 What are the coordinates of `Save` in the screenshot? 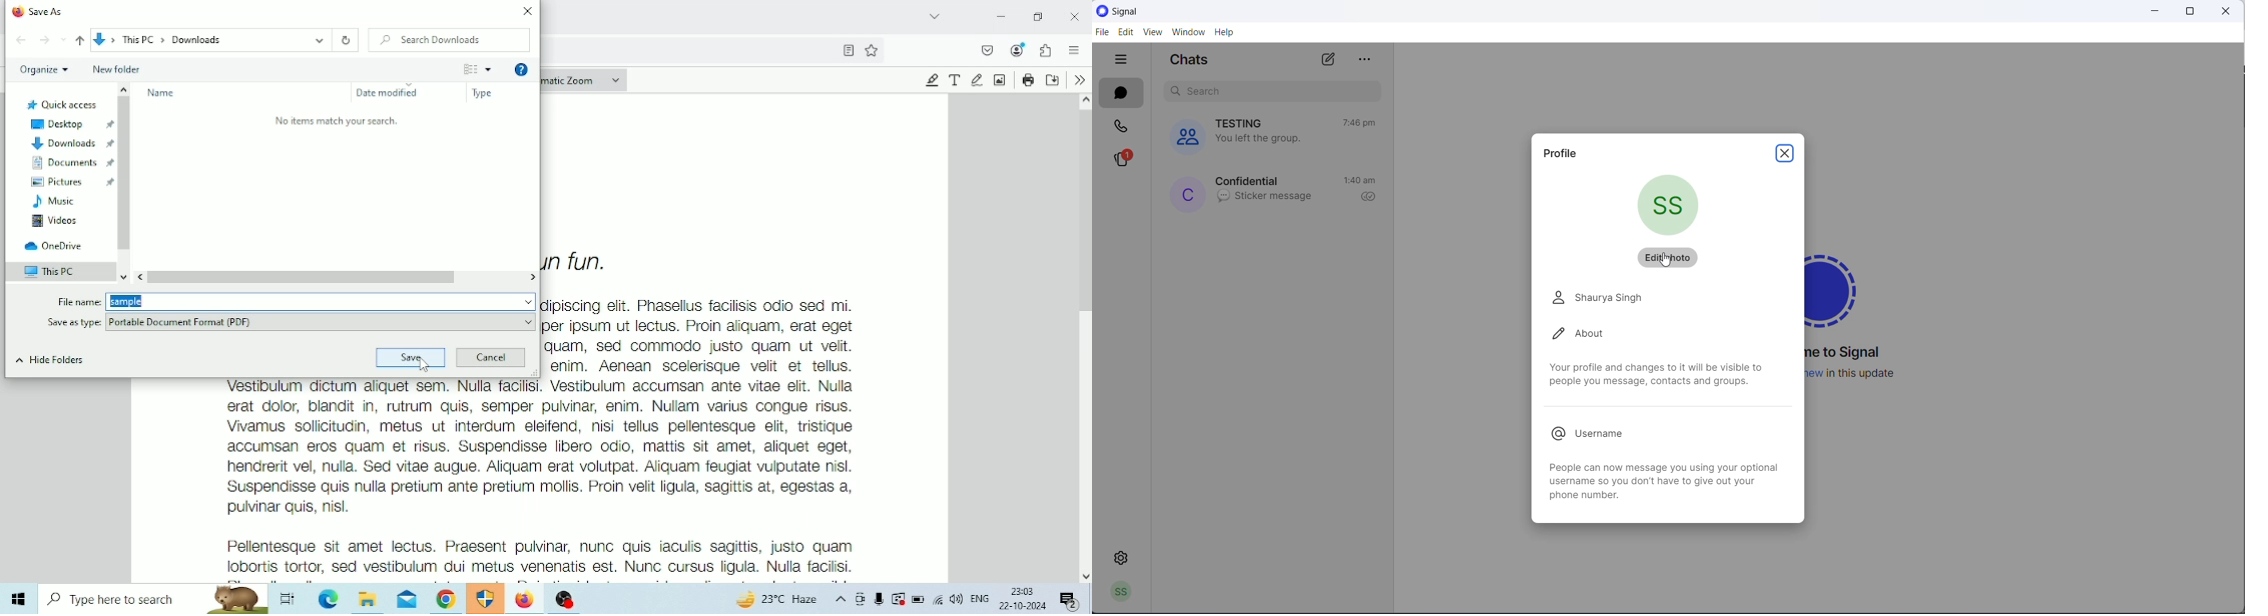 It's located at (1053, 80).